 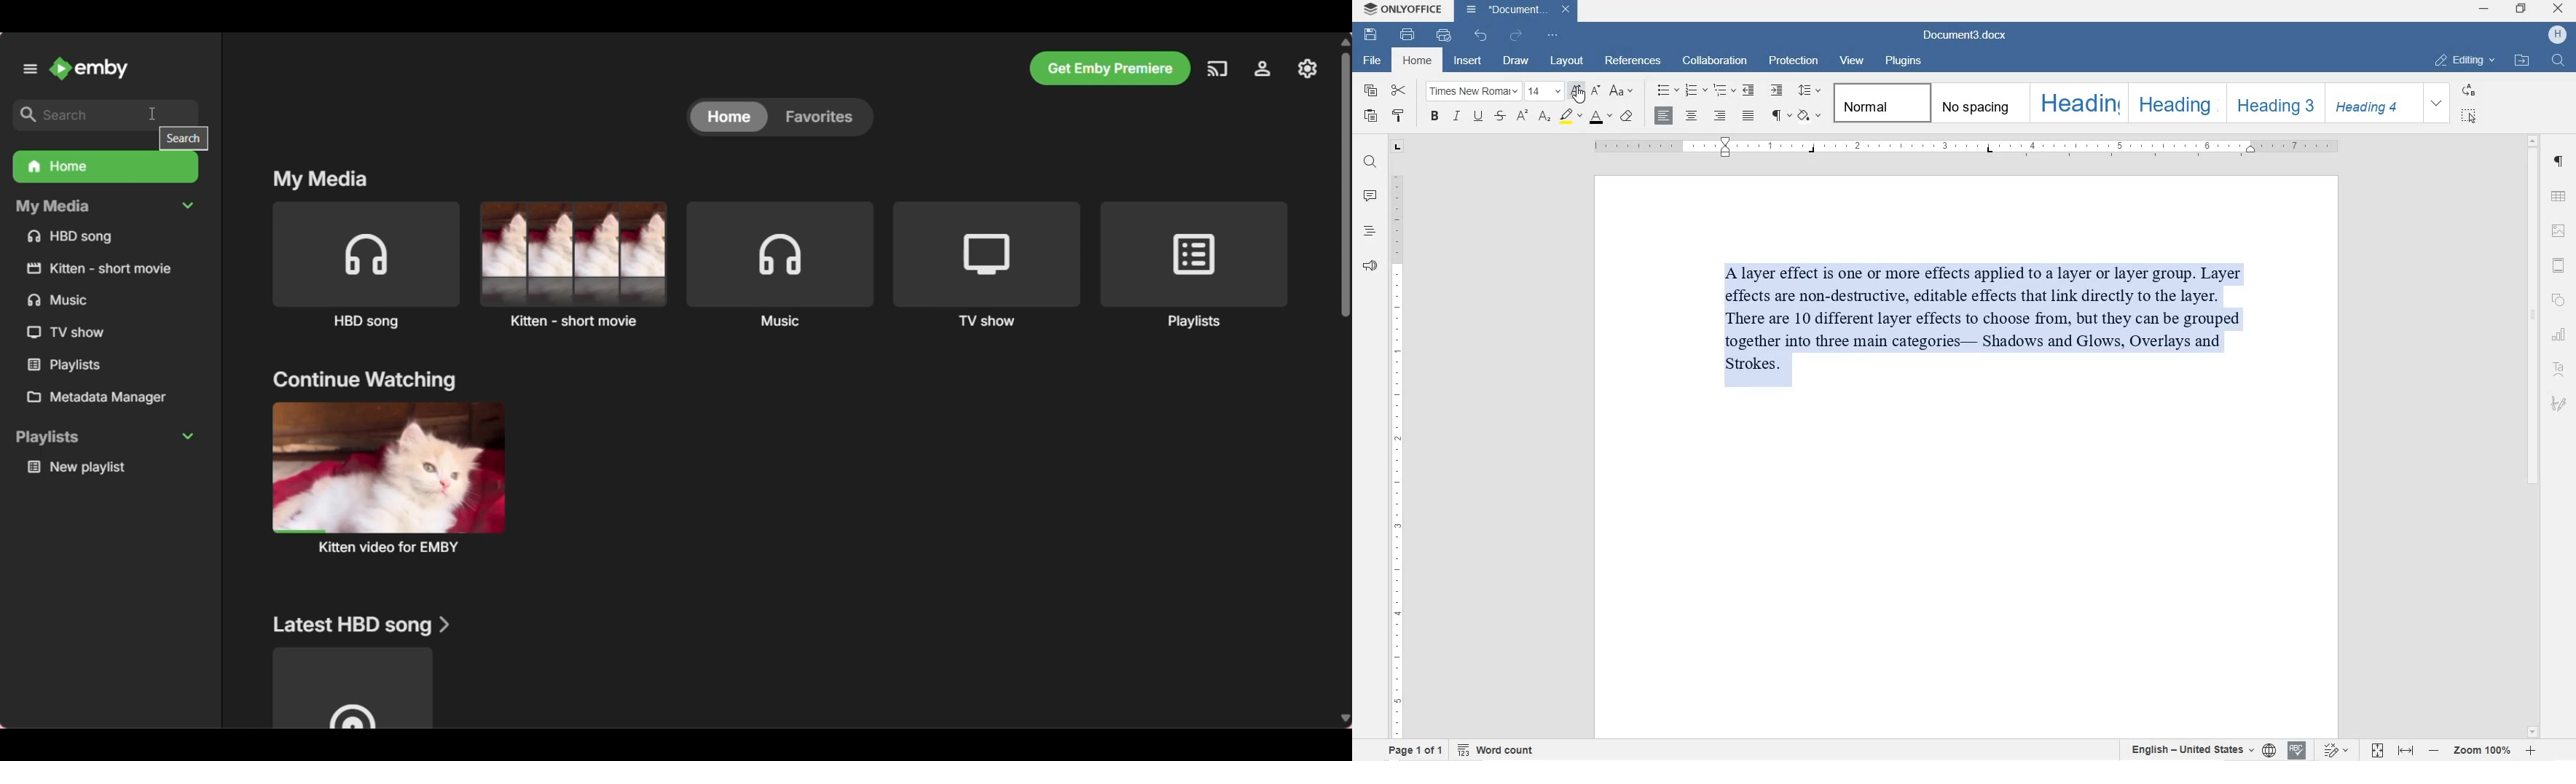 What do you see at coordinates (2175, 103) in the screenshot?
I see `HEADING 2` at bounding box center [2175, 103].